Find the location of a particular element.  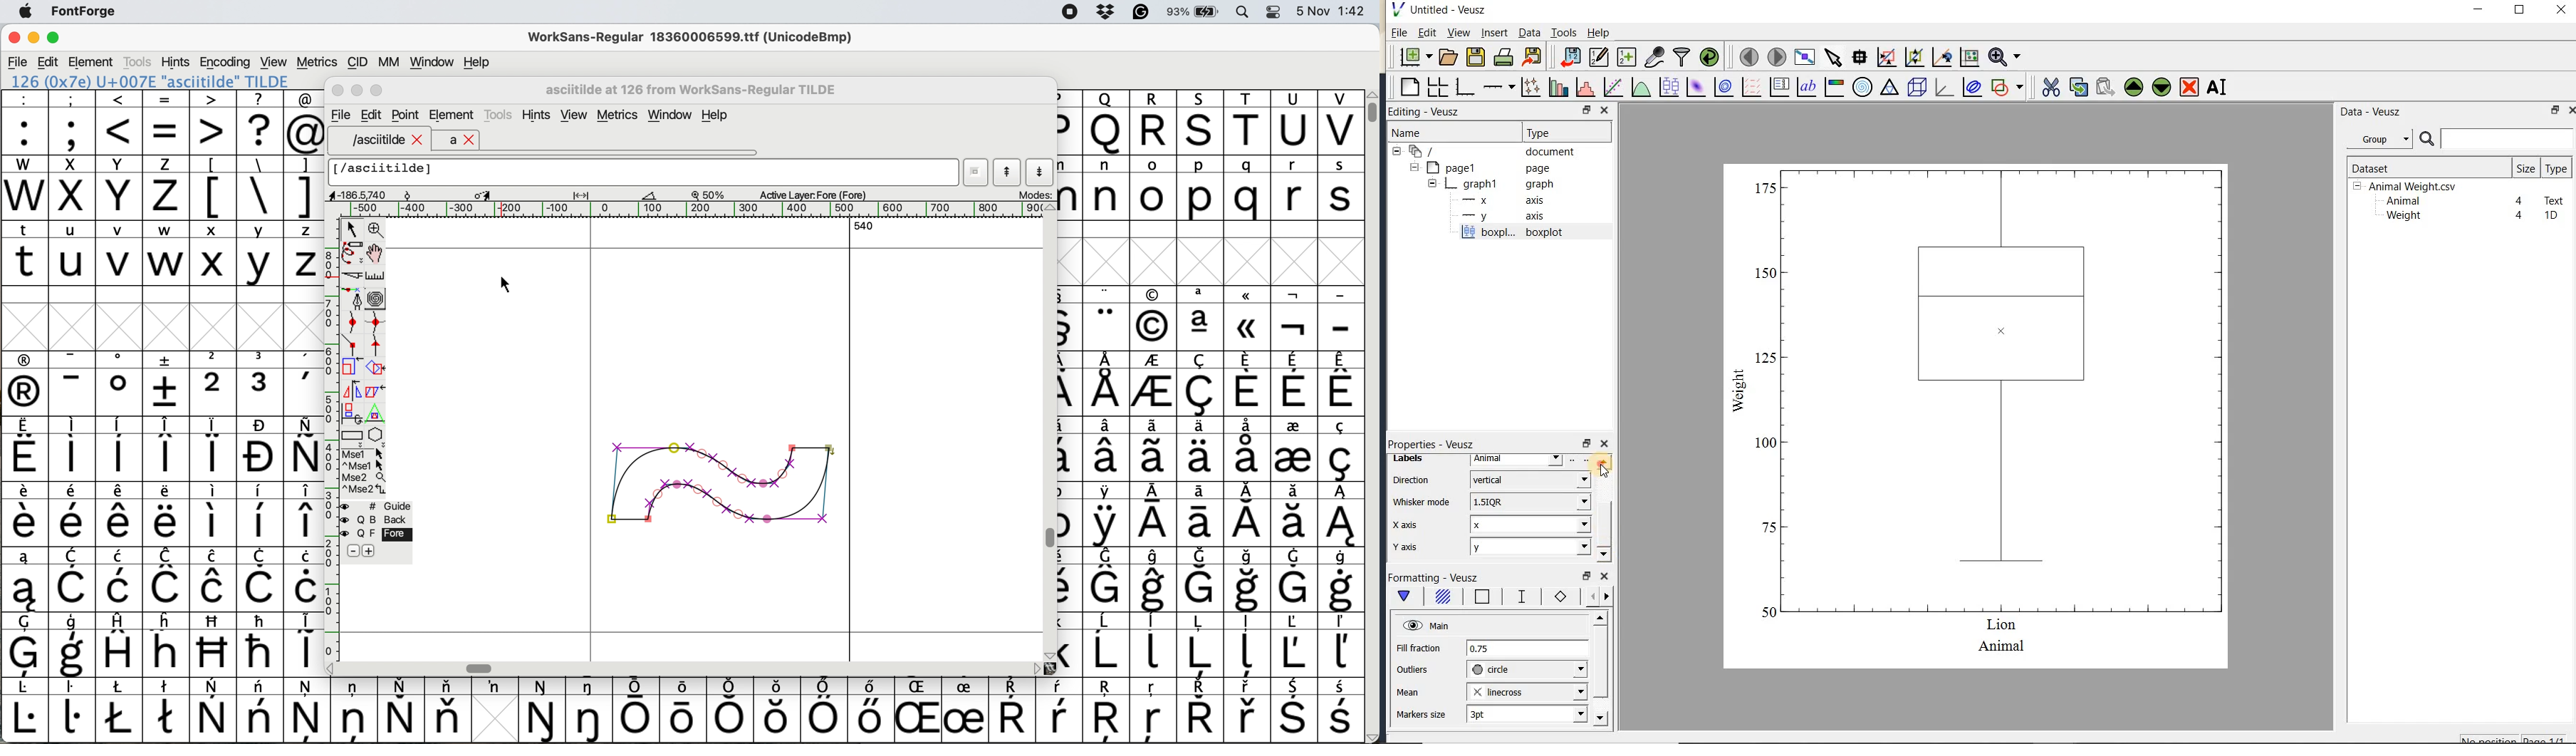

plot points with lines and errorbars is located at coordinates (1532, 87).